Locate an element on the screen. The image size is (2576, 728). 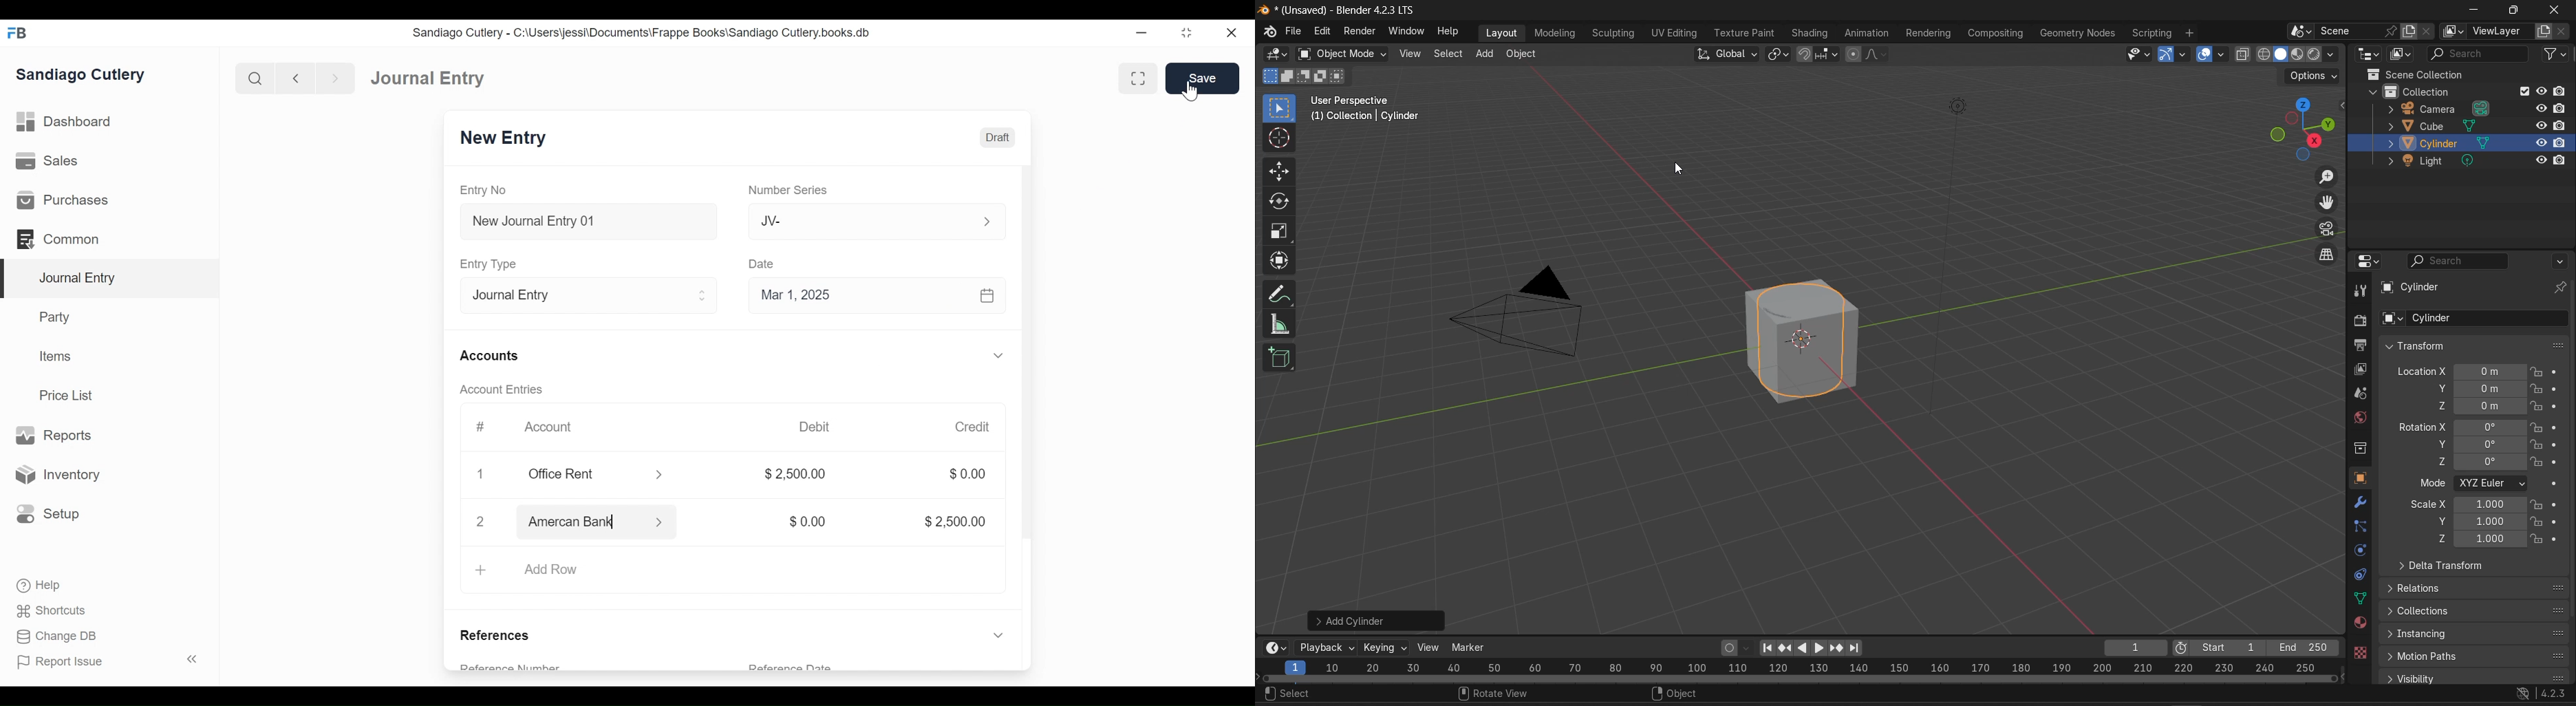
sculpting is located at coordinates (1611, 32).